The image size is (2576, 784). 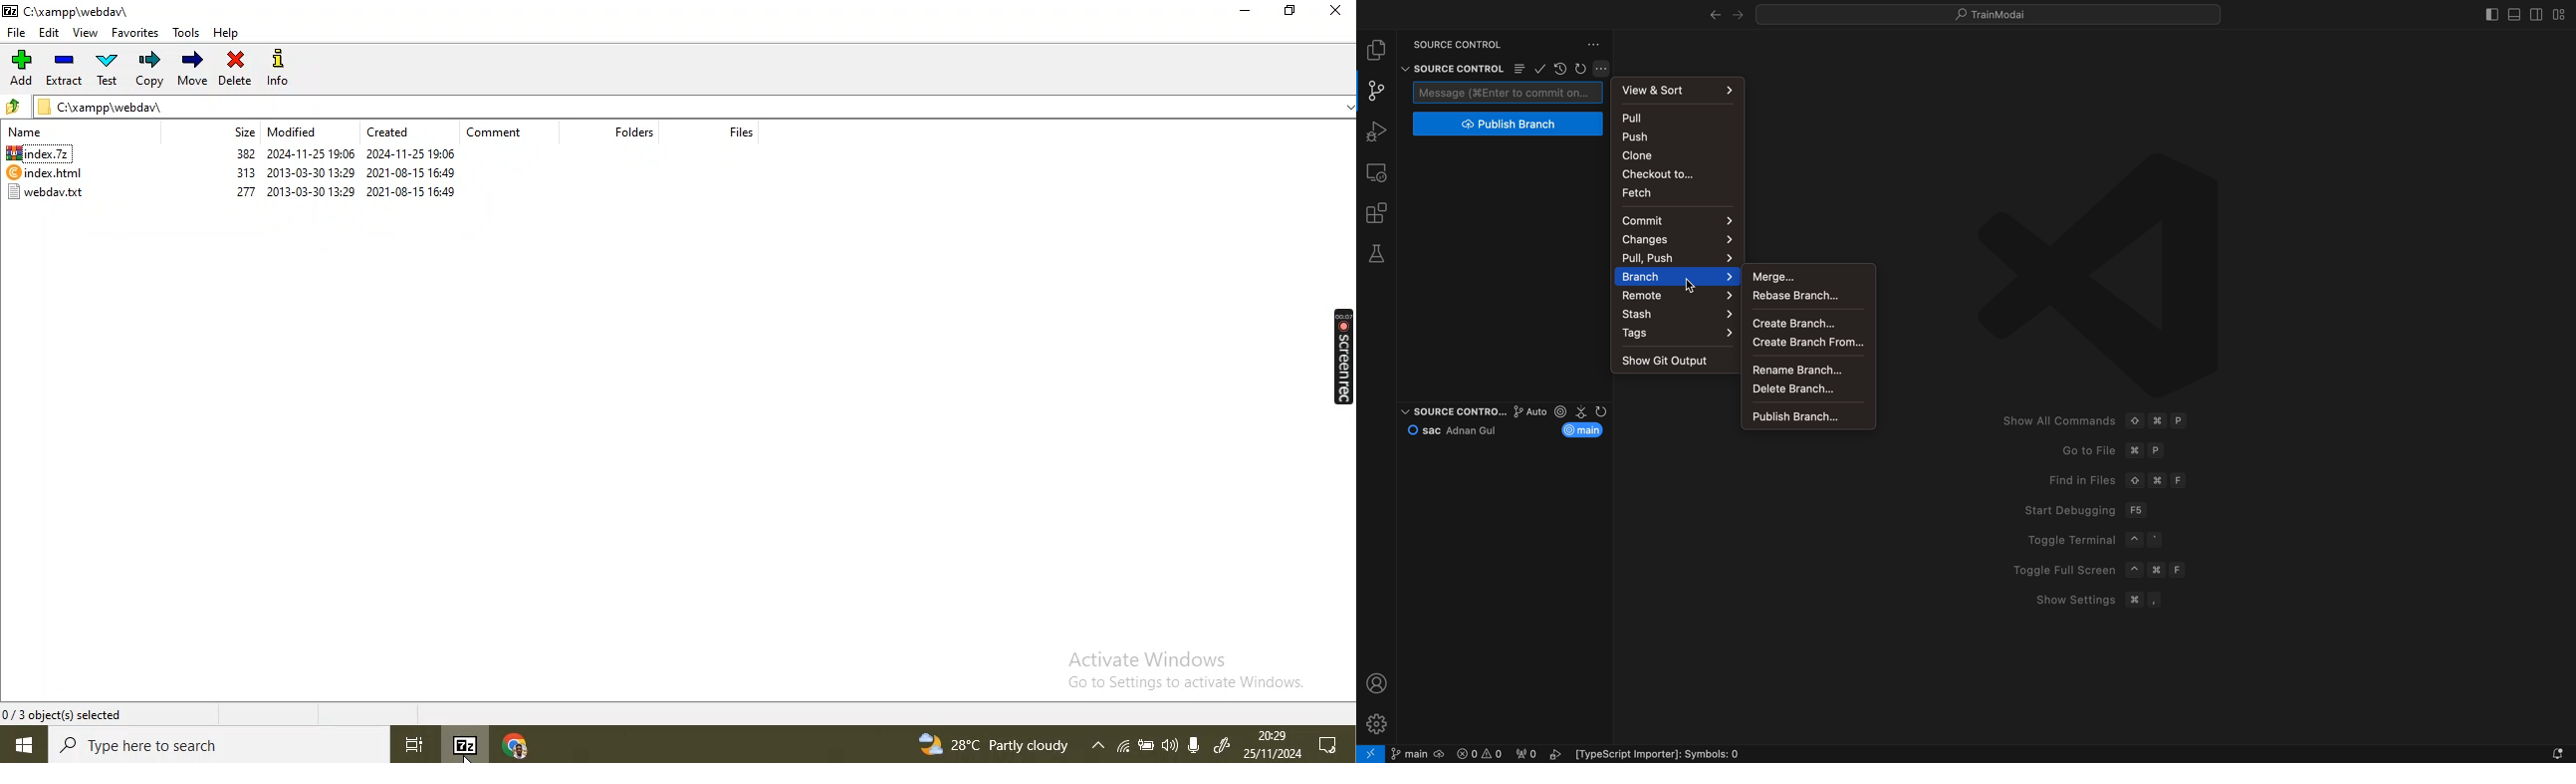 What do you see at coordinates (1604, 68) in the screenshot?
I see `` at bounding box center [1604, 68].